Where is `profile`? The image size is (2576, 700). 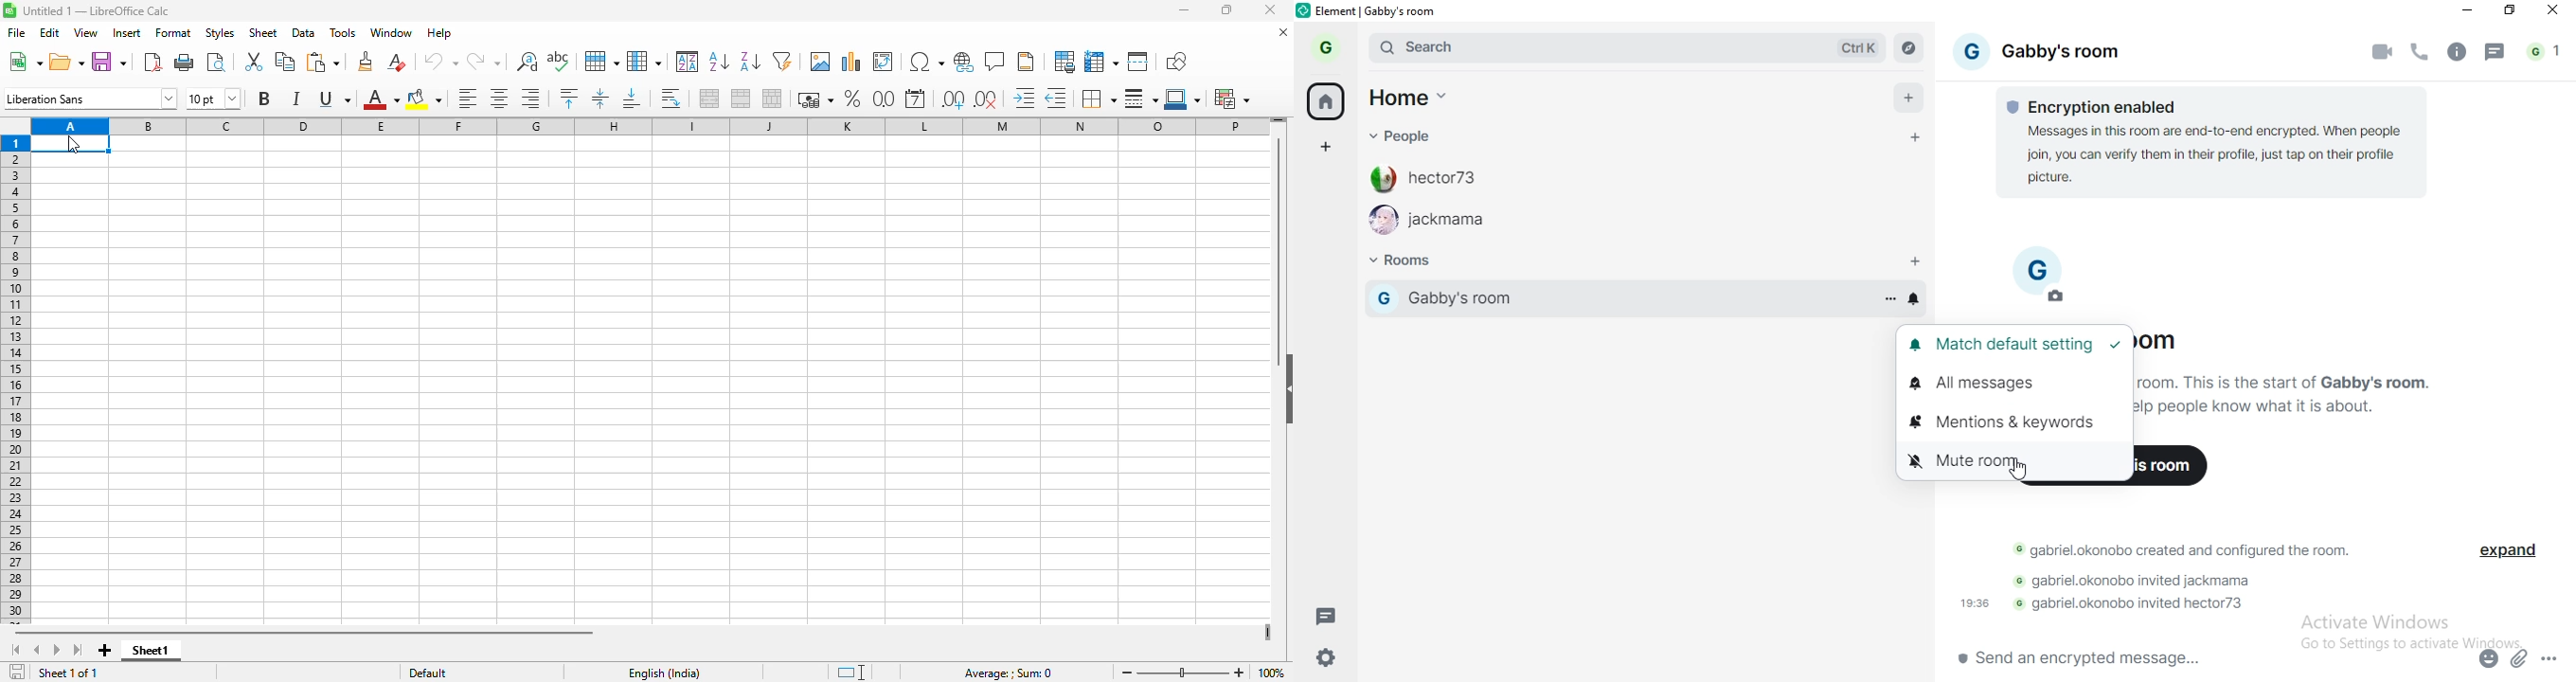
profile is located at coordinates (1383, 178).